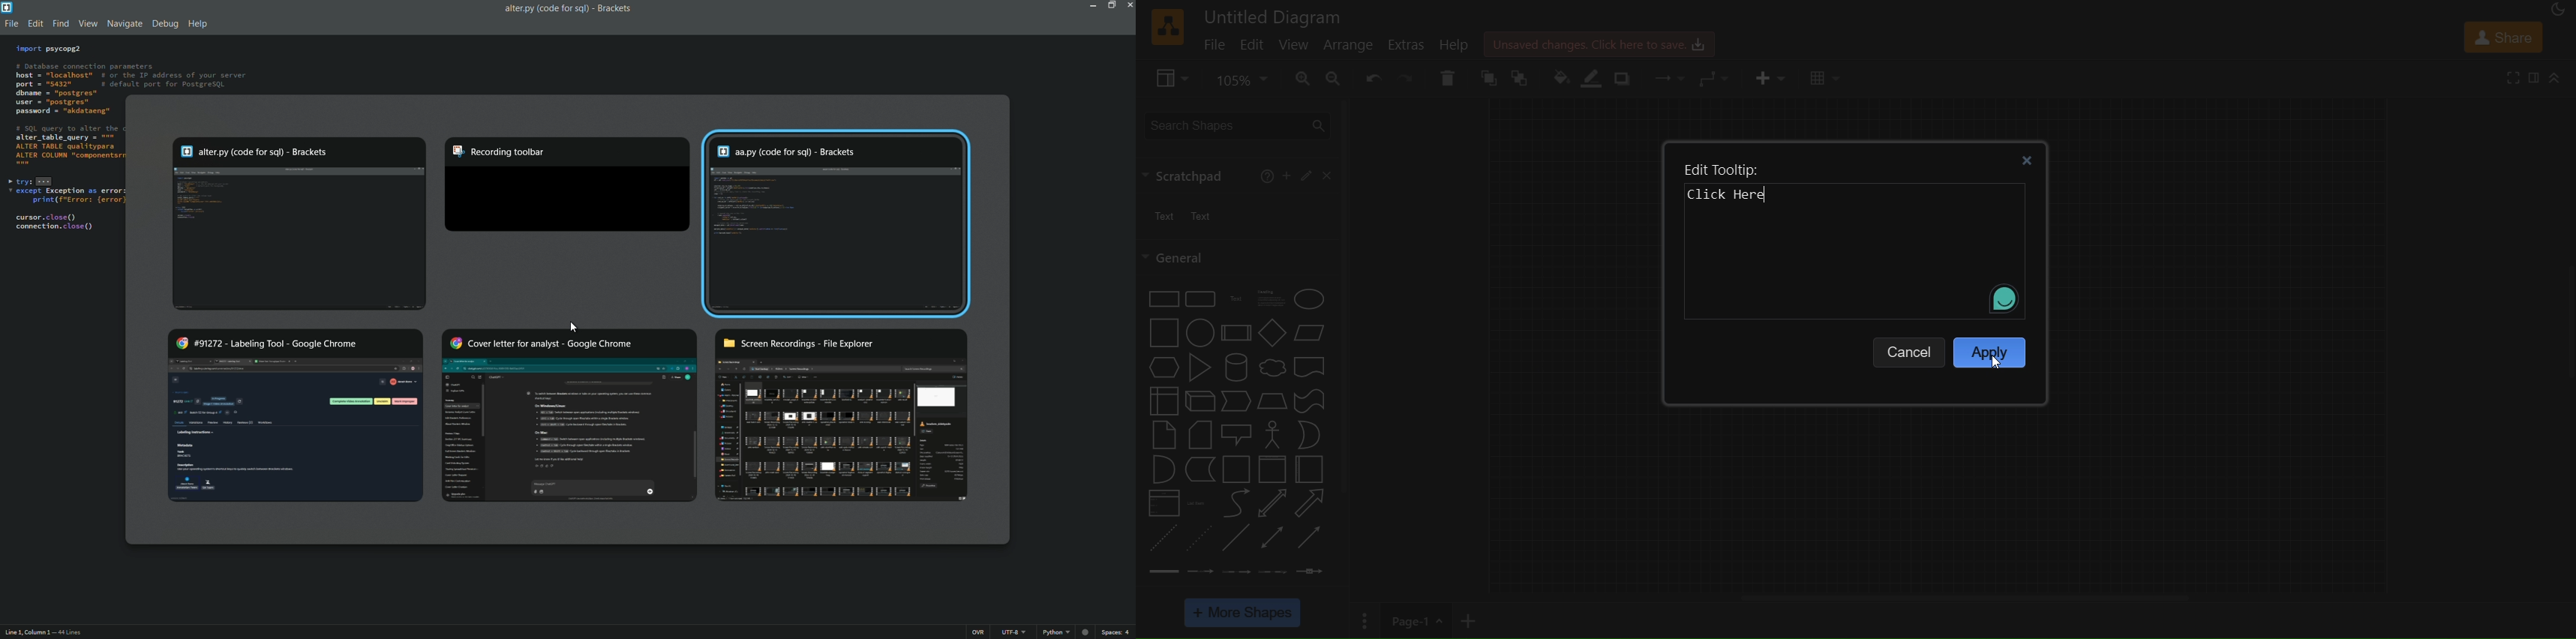 Image resolution: width=2576 pixels, height=644 pixels. I want to click on close app, so click(1129, 6).